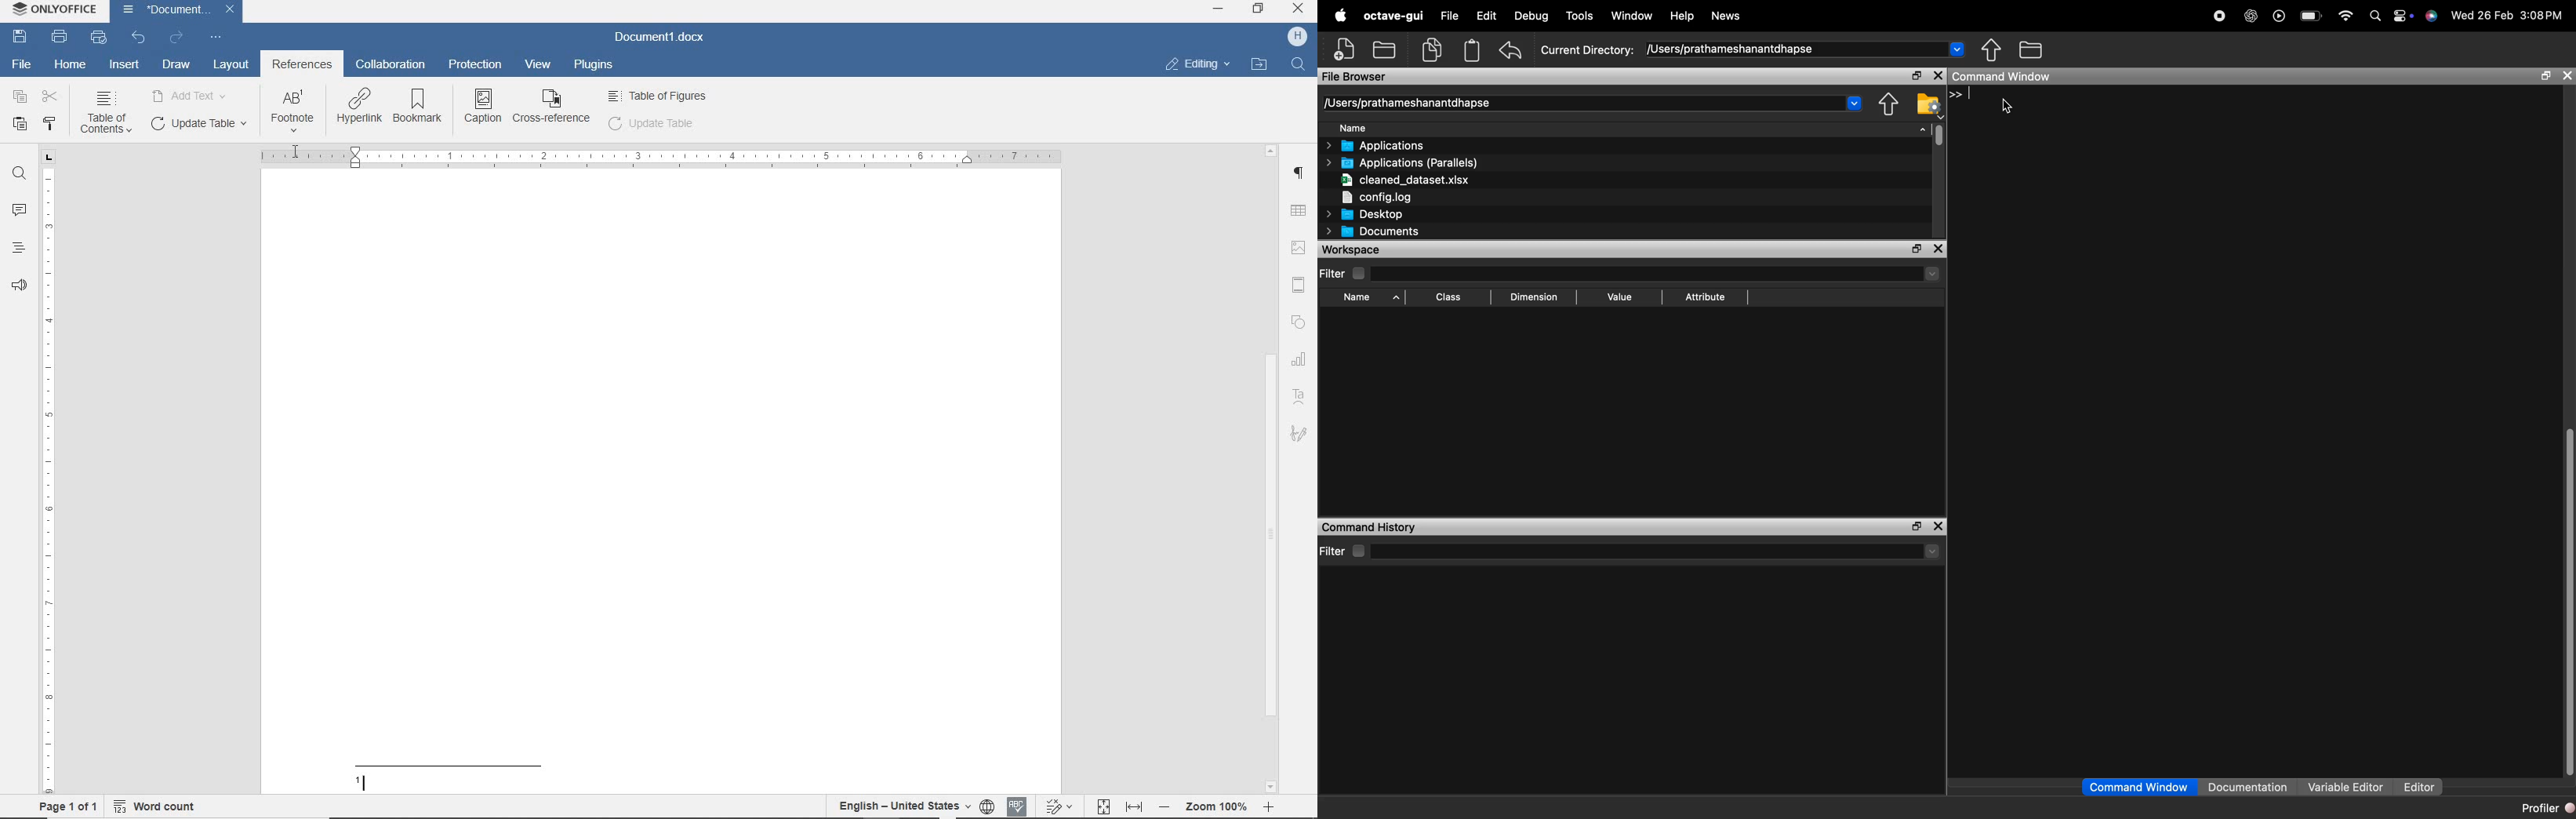 This screenshot has height=840, width=2576. Describe the element at coordinates (477, 66) in the screenshot. I see `protection` at that location.